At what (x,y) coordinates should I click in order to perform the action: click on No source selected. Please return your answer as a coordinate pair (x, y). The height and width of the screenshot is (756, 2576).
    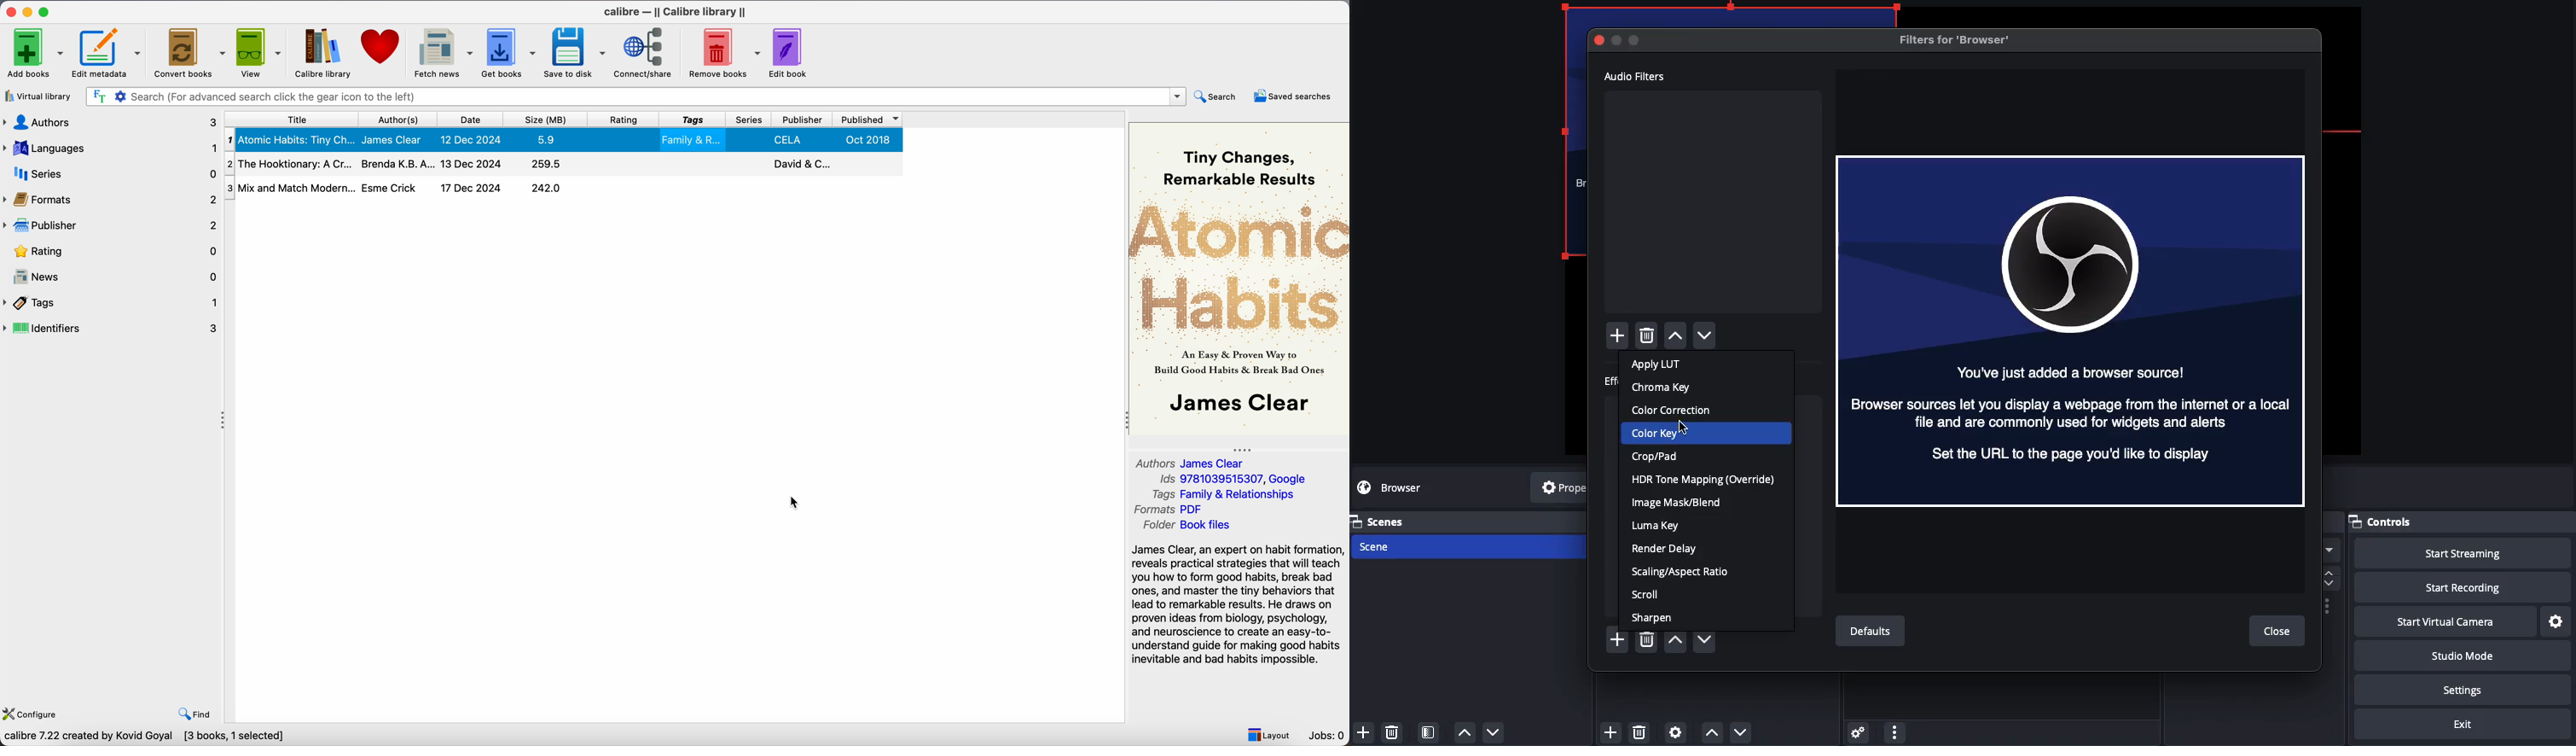
    Looking at the image, I should click on (1405, 487).